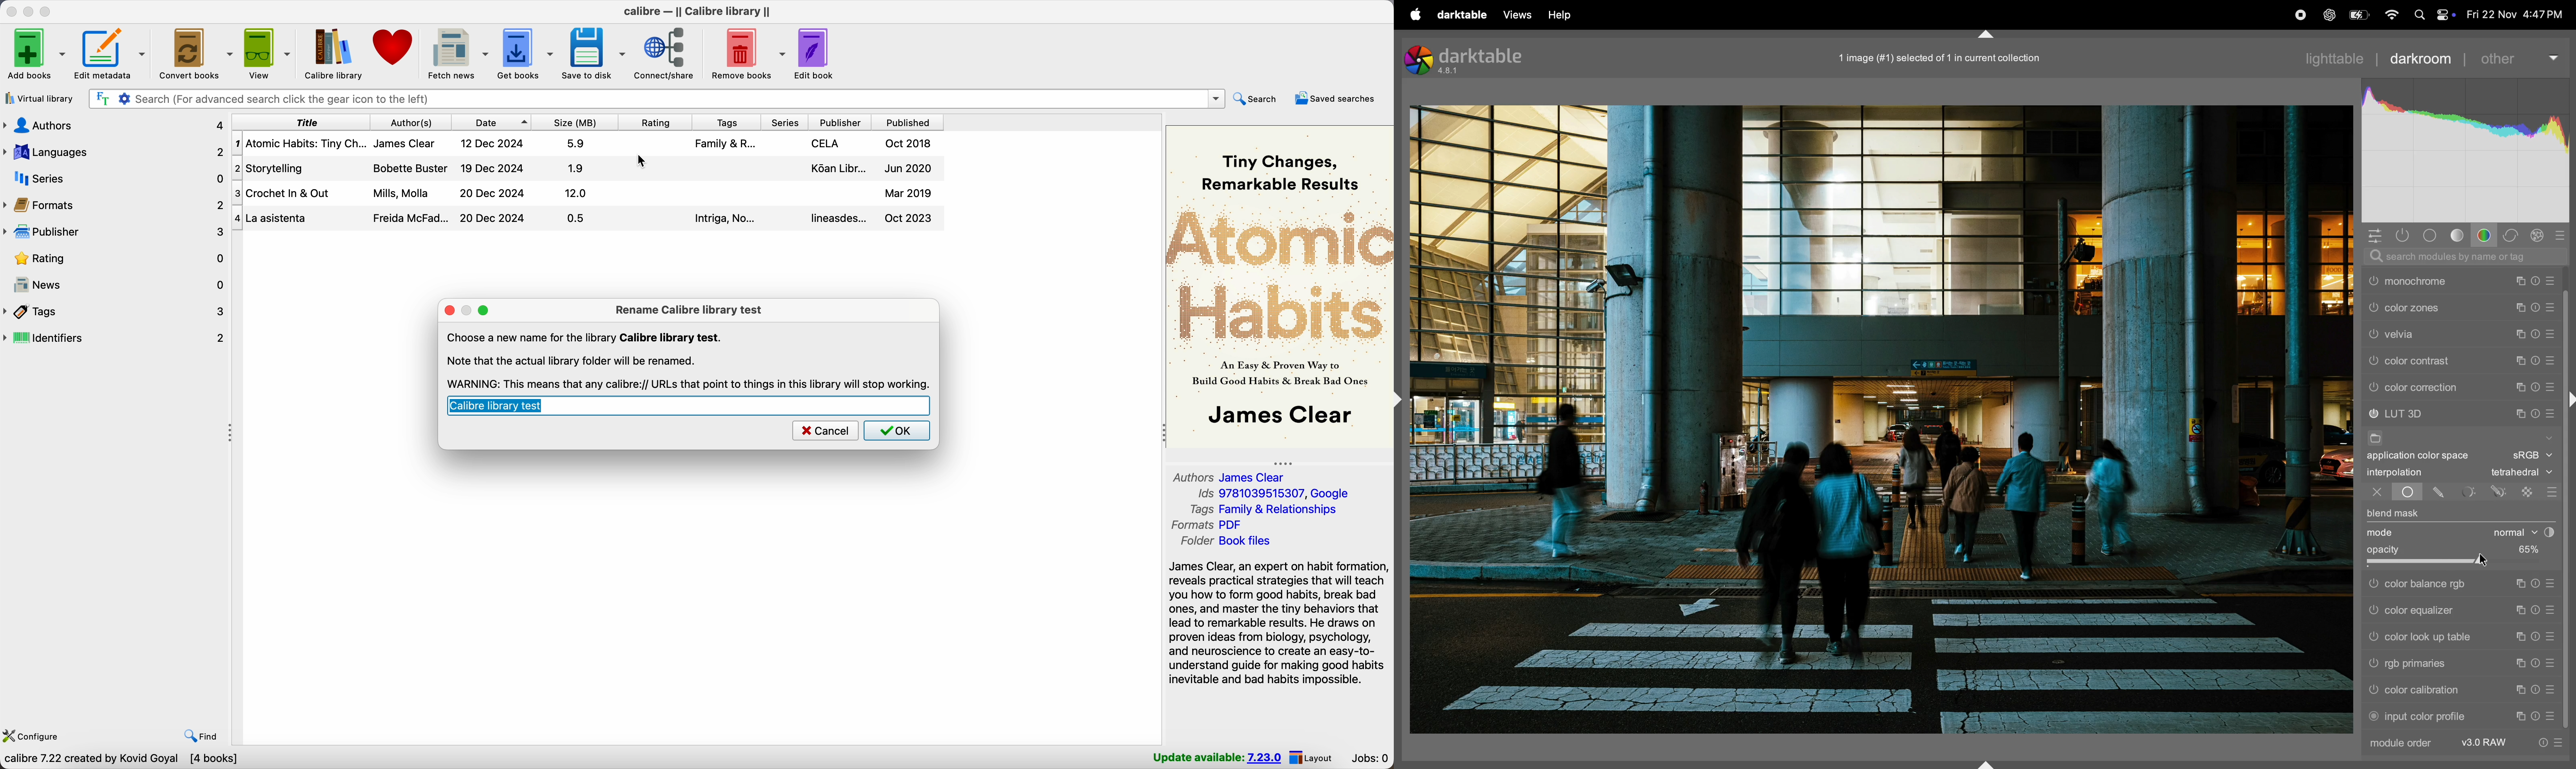  I want to click on quick access panel, so click(2371, 234).